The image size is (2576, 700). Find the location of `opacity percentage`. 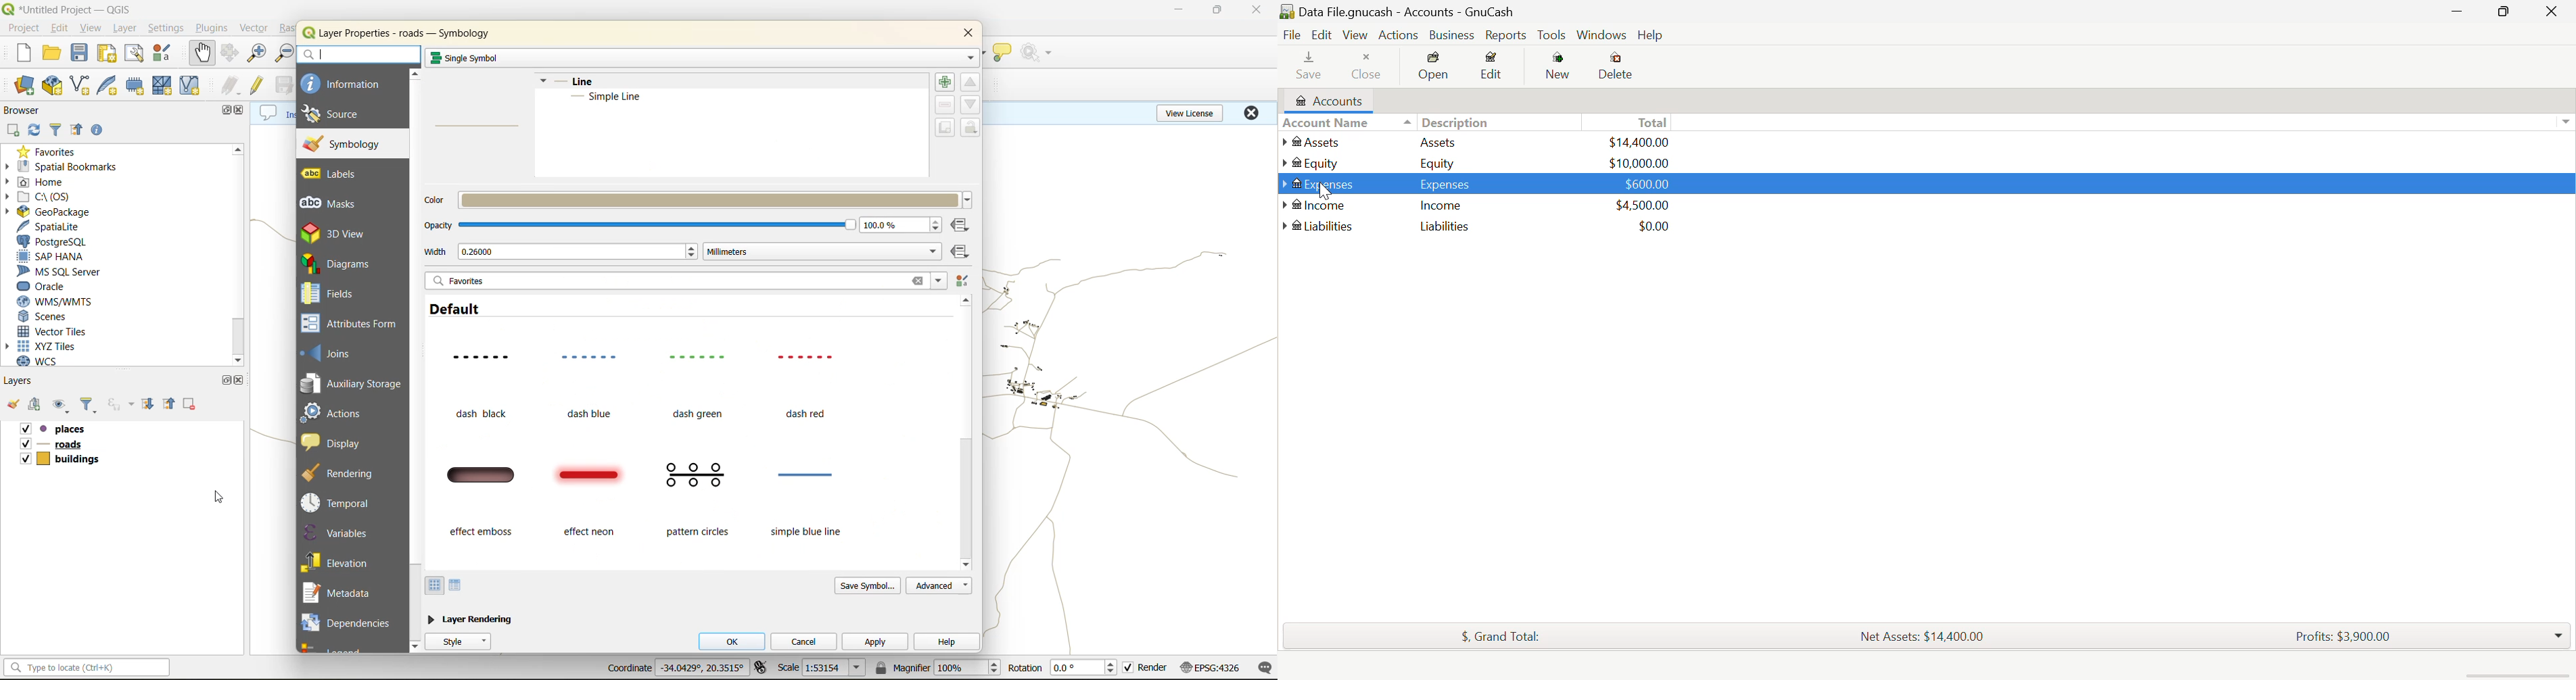

opacity percentage is located at coordinates (903, 224).